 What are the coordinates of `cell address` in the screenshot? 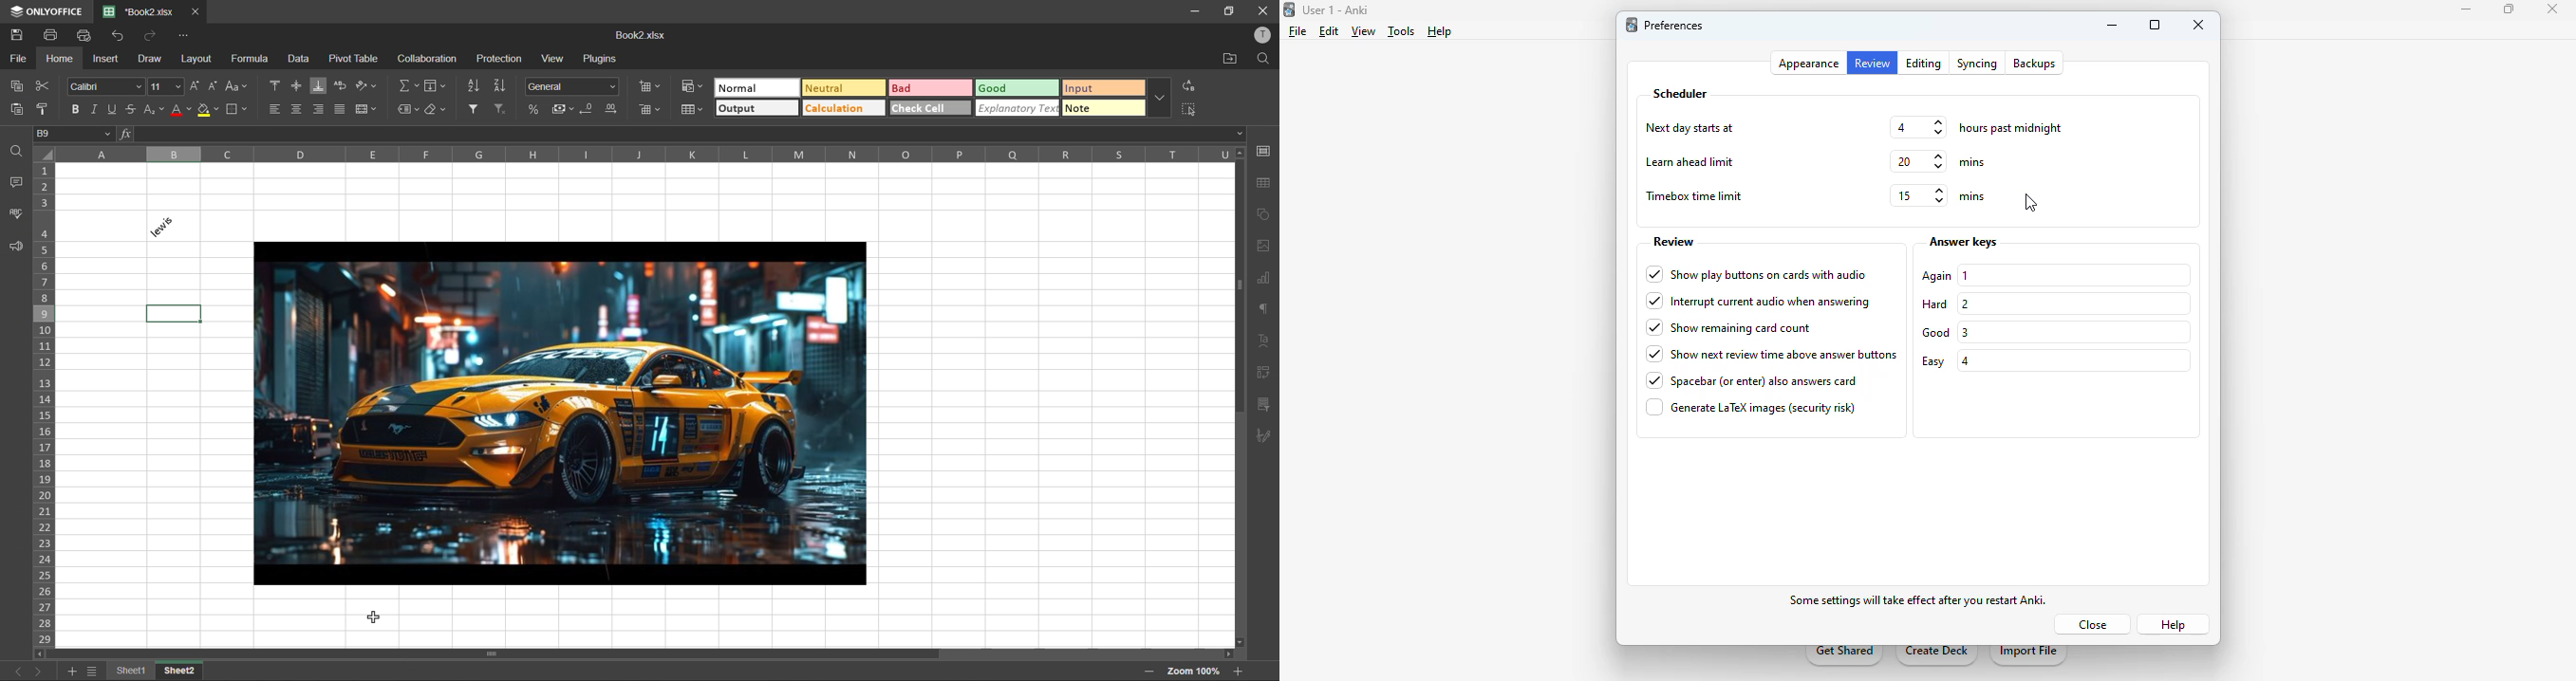 It's located at (74, 133).